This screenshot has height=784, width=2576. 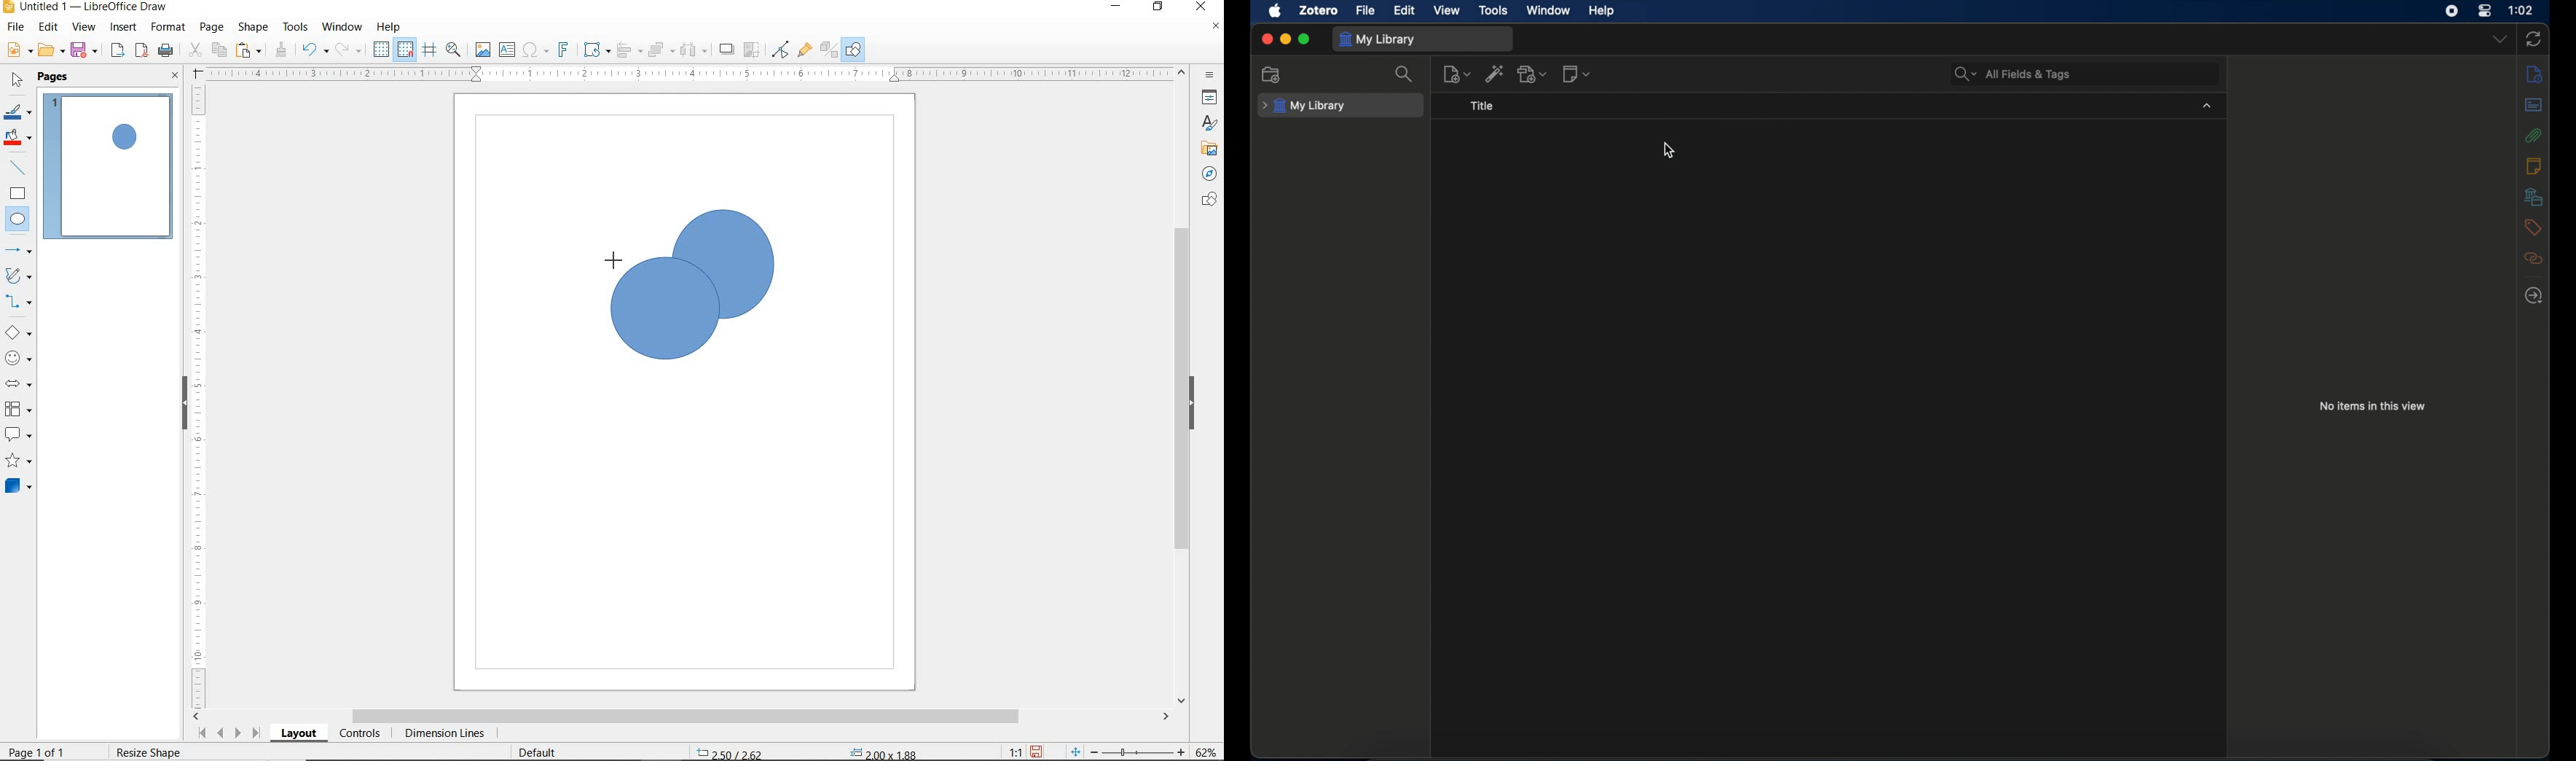 What do you see at coordinates (1364, 9) in the screenshot?
I see `file` at bounding box center [1364, 9].